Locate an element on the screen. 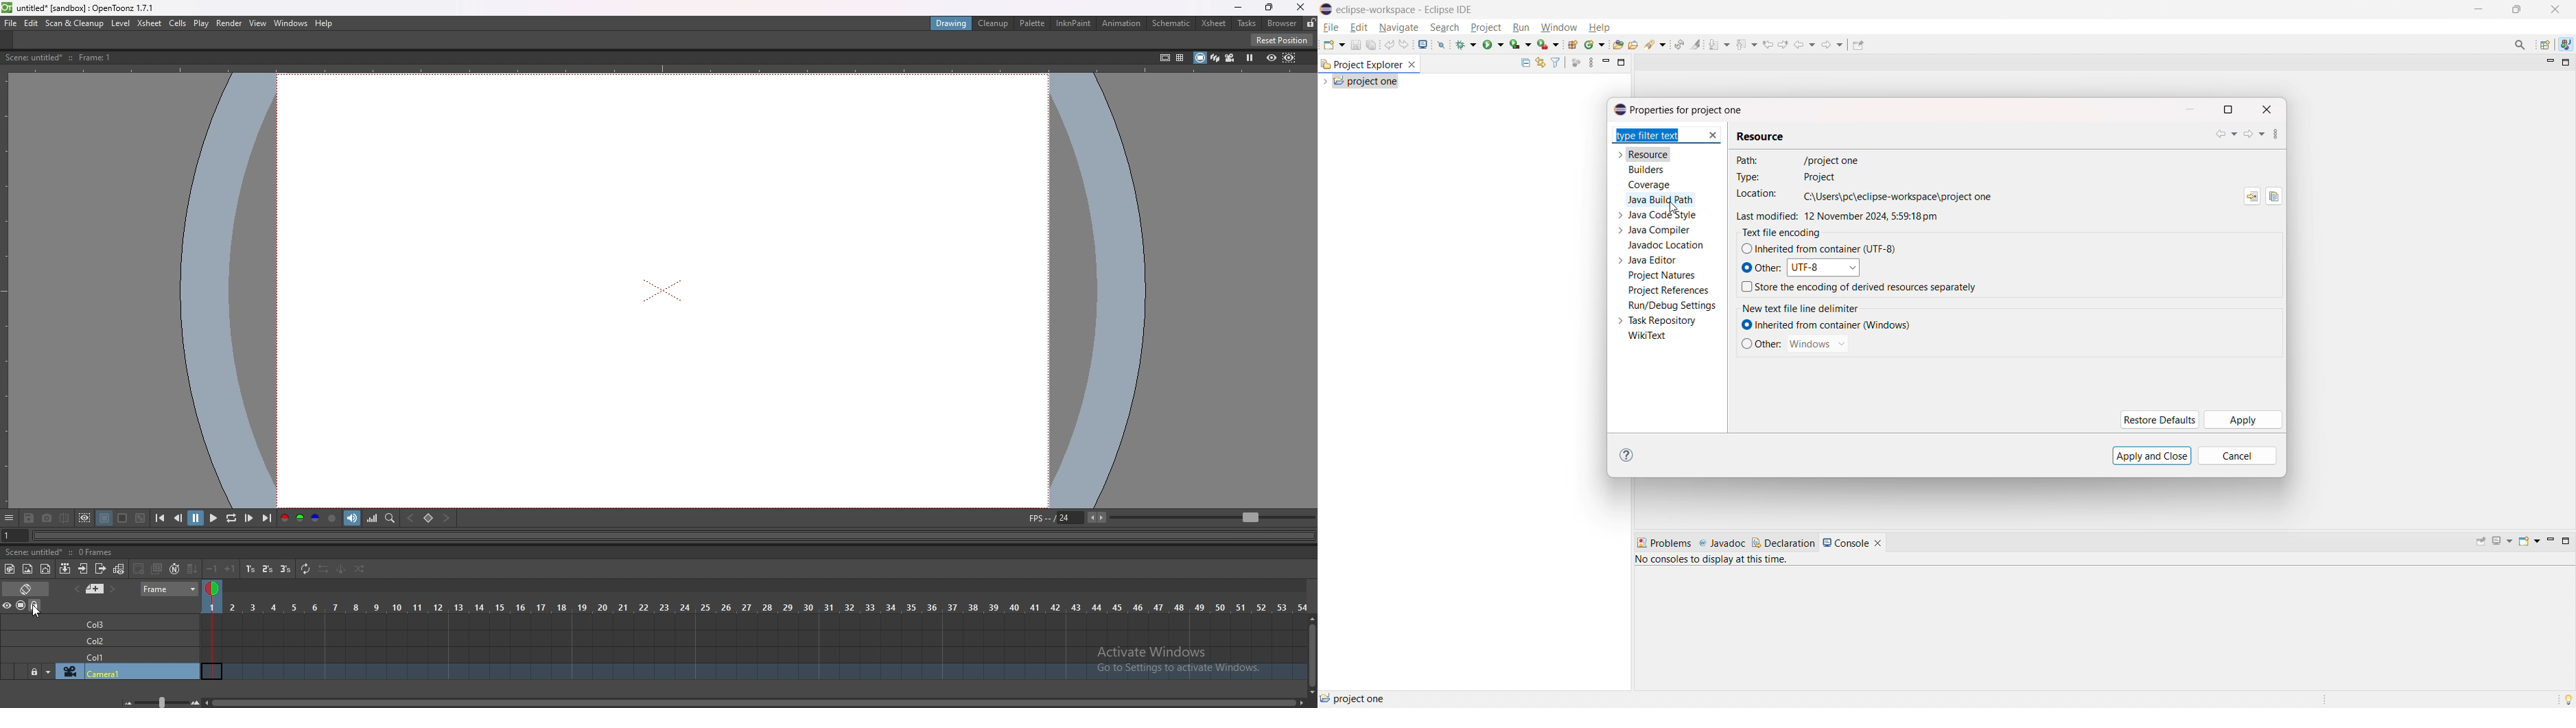 The width and height of the screenshot is (2576, 728). logo is located at coordinates (1327, 9).